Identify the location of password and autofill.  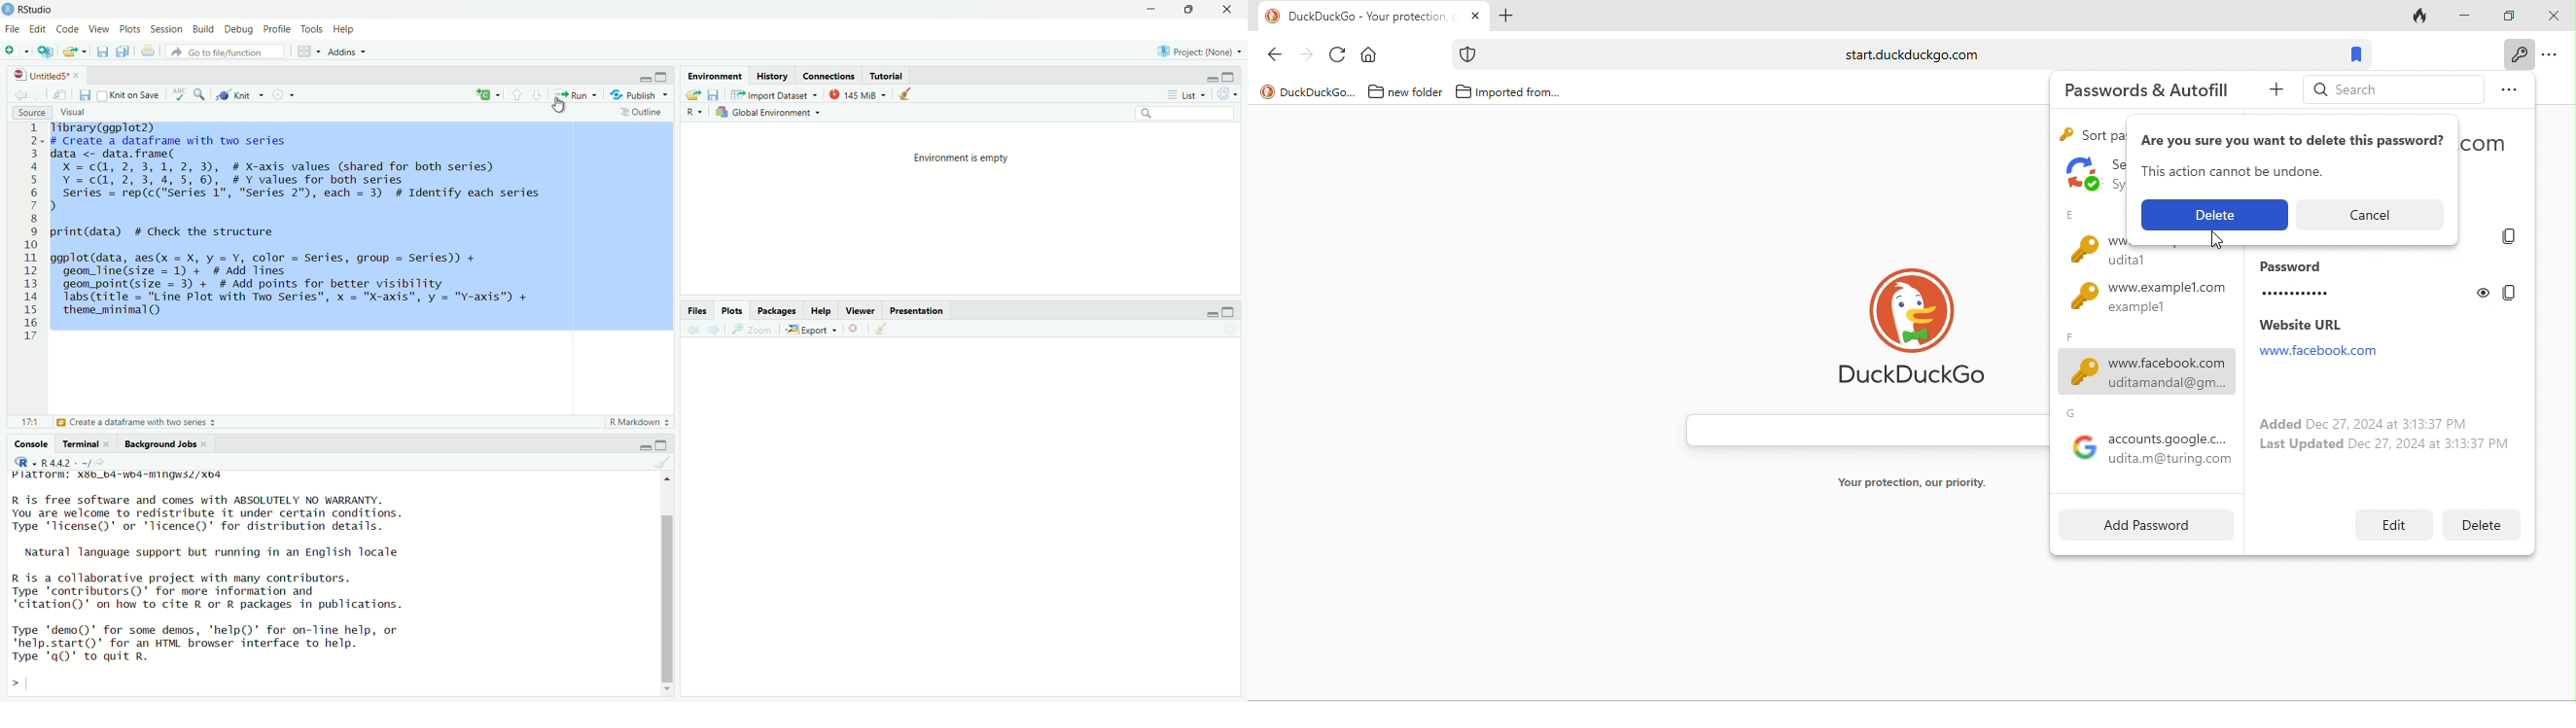
(2146, 90).